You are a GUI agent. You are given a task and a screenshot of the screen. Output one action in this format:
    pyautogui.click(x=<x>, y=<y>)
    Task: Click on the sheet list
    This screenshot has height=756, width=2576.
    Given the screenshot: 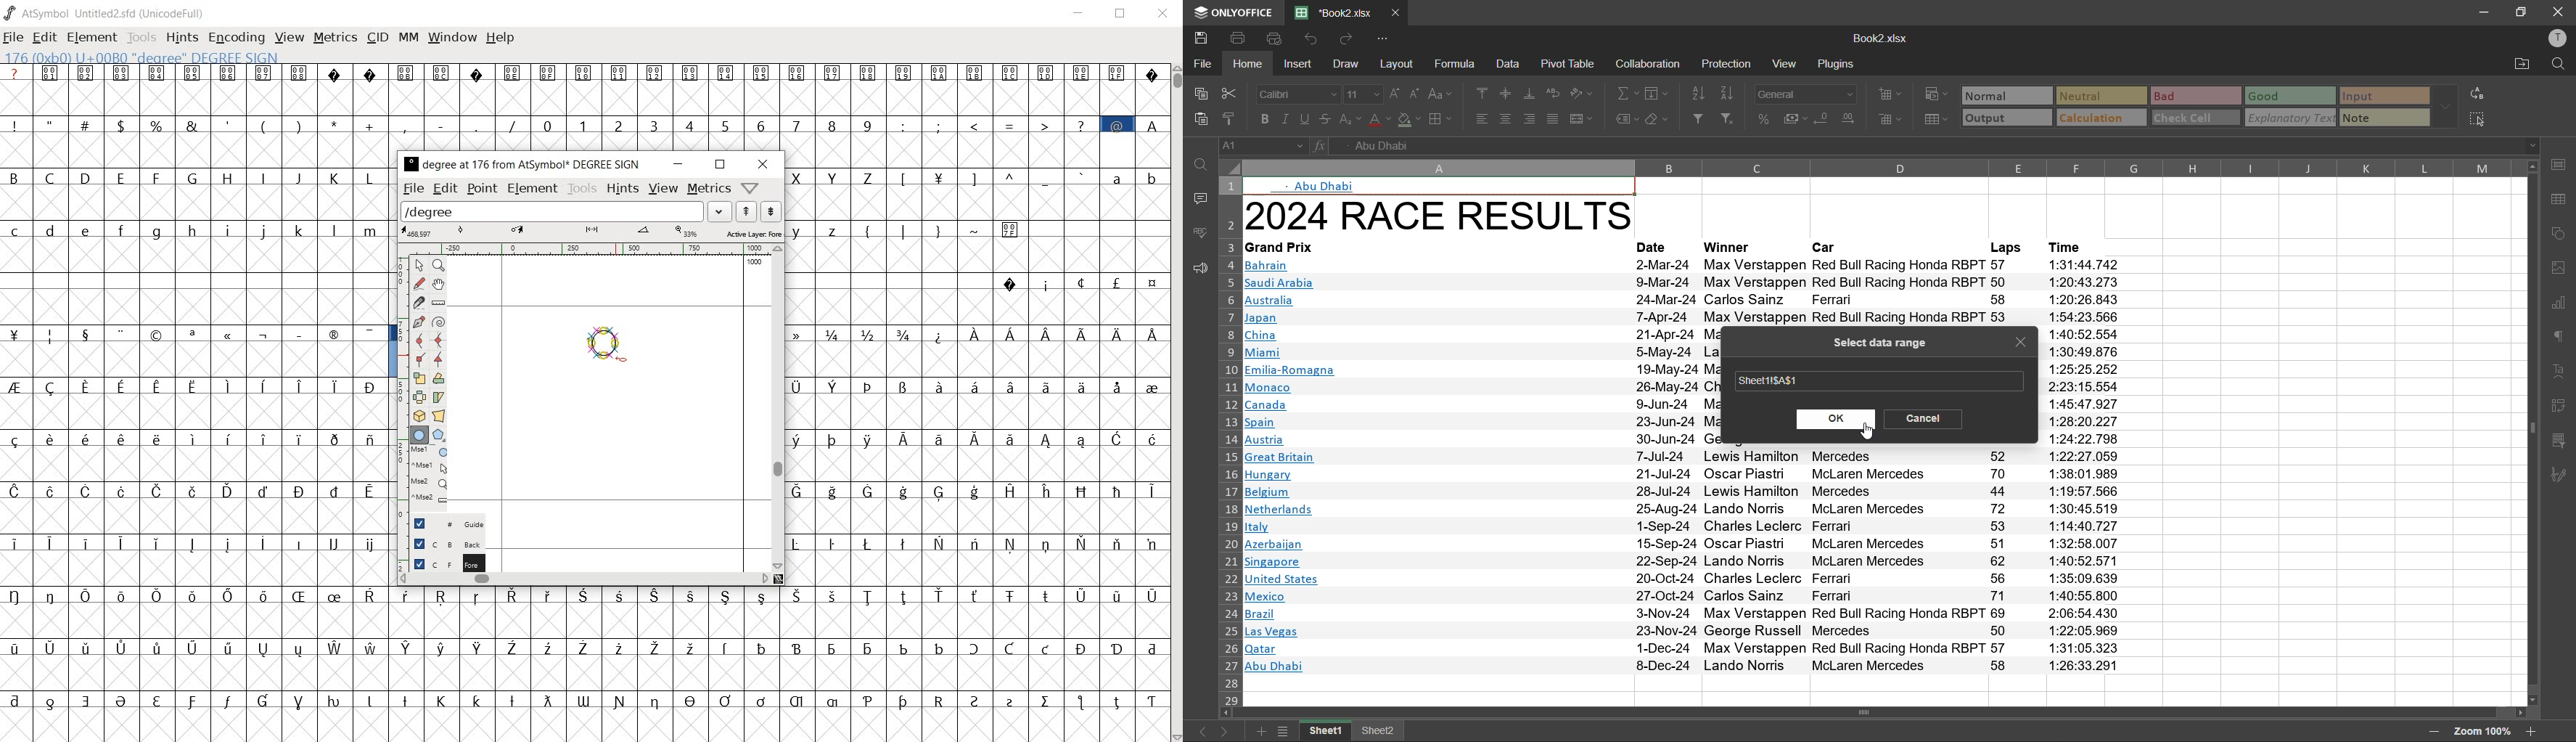 What is the action you would take?
    pyautogui.click(x=1284, y=731)
    